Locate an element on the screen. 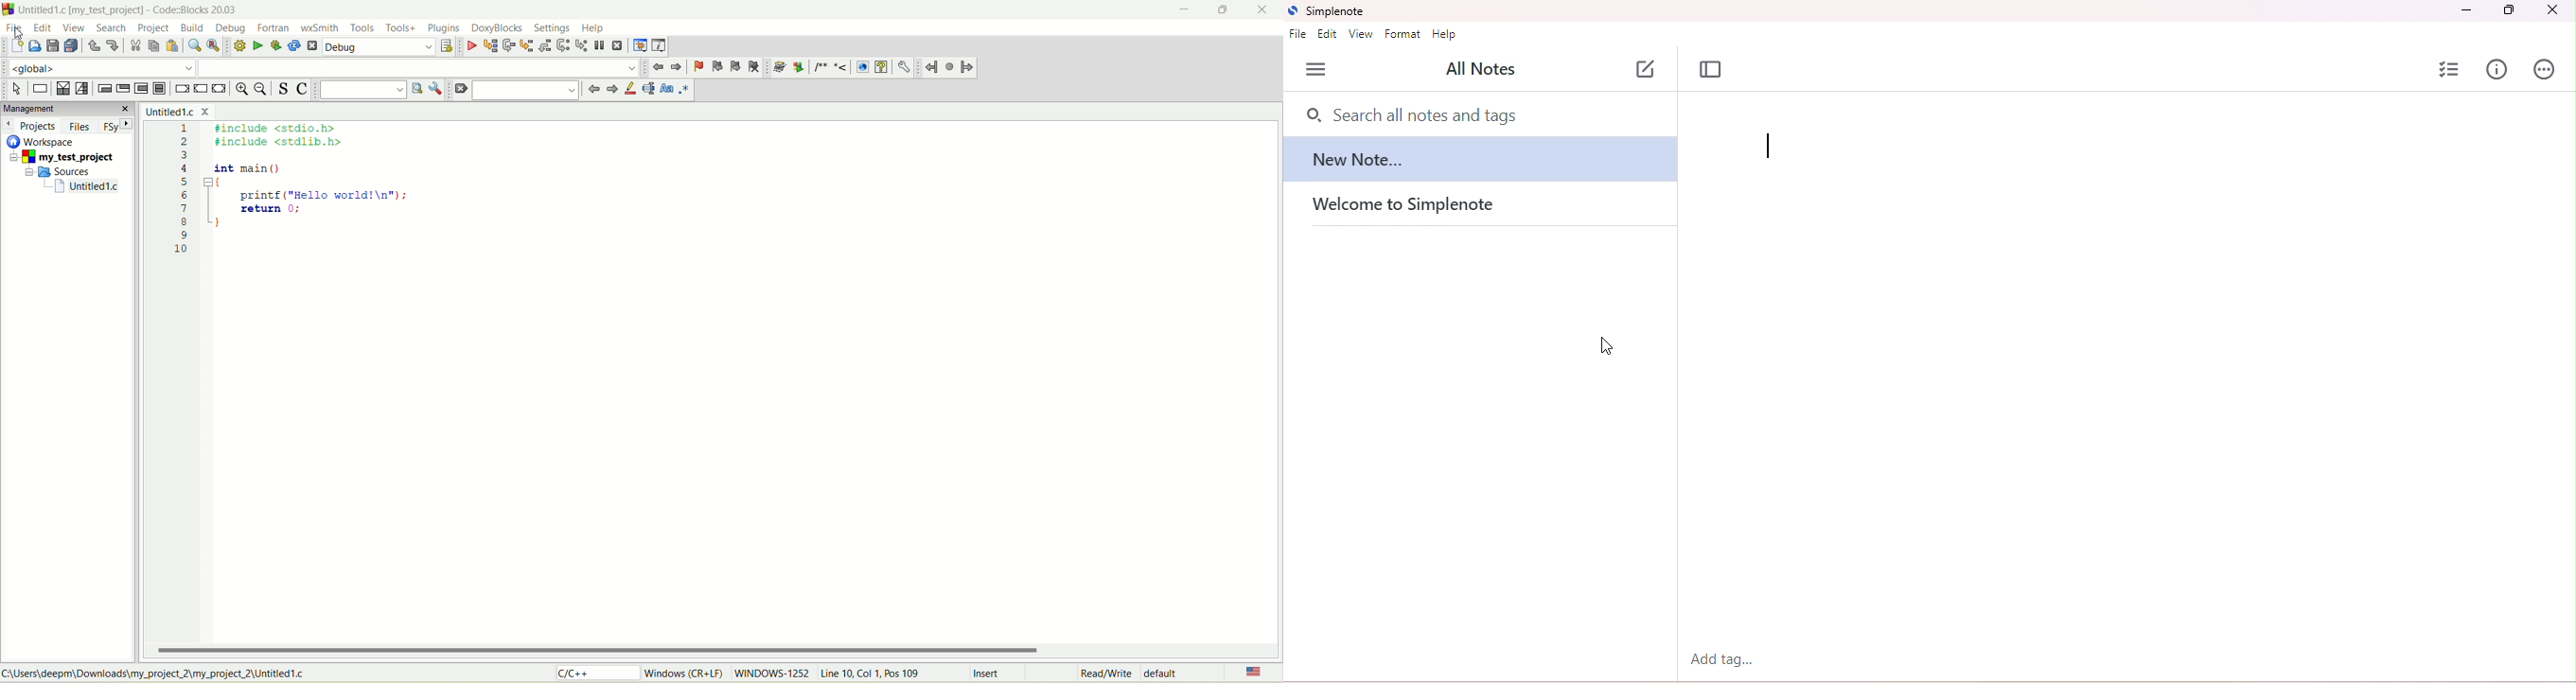  title is located at coordinates (177, 111).